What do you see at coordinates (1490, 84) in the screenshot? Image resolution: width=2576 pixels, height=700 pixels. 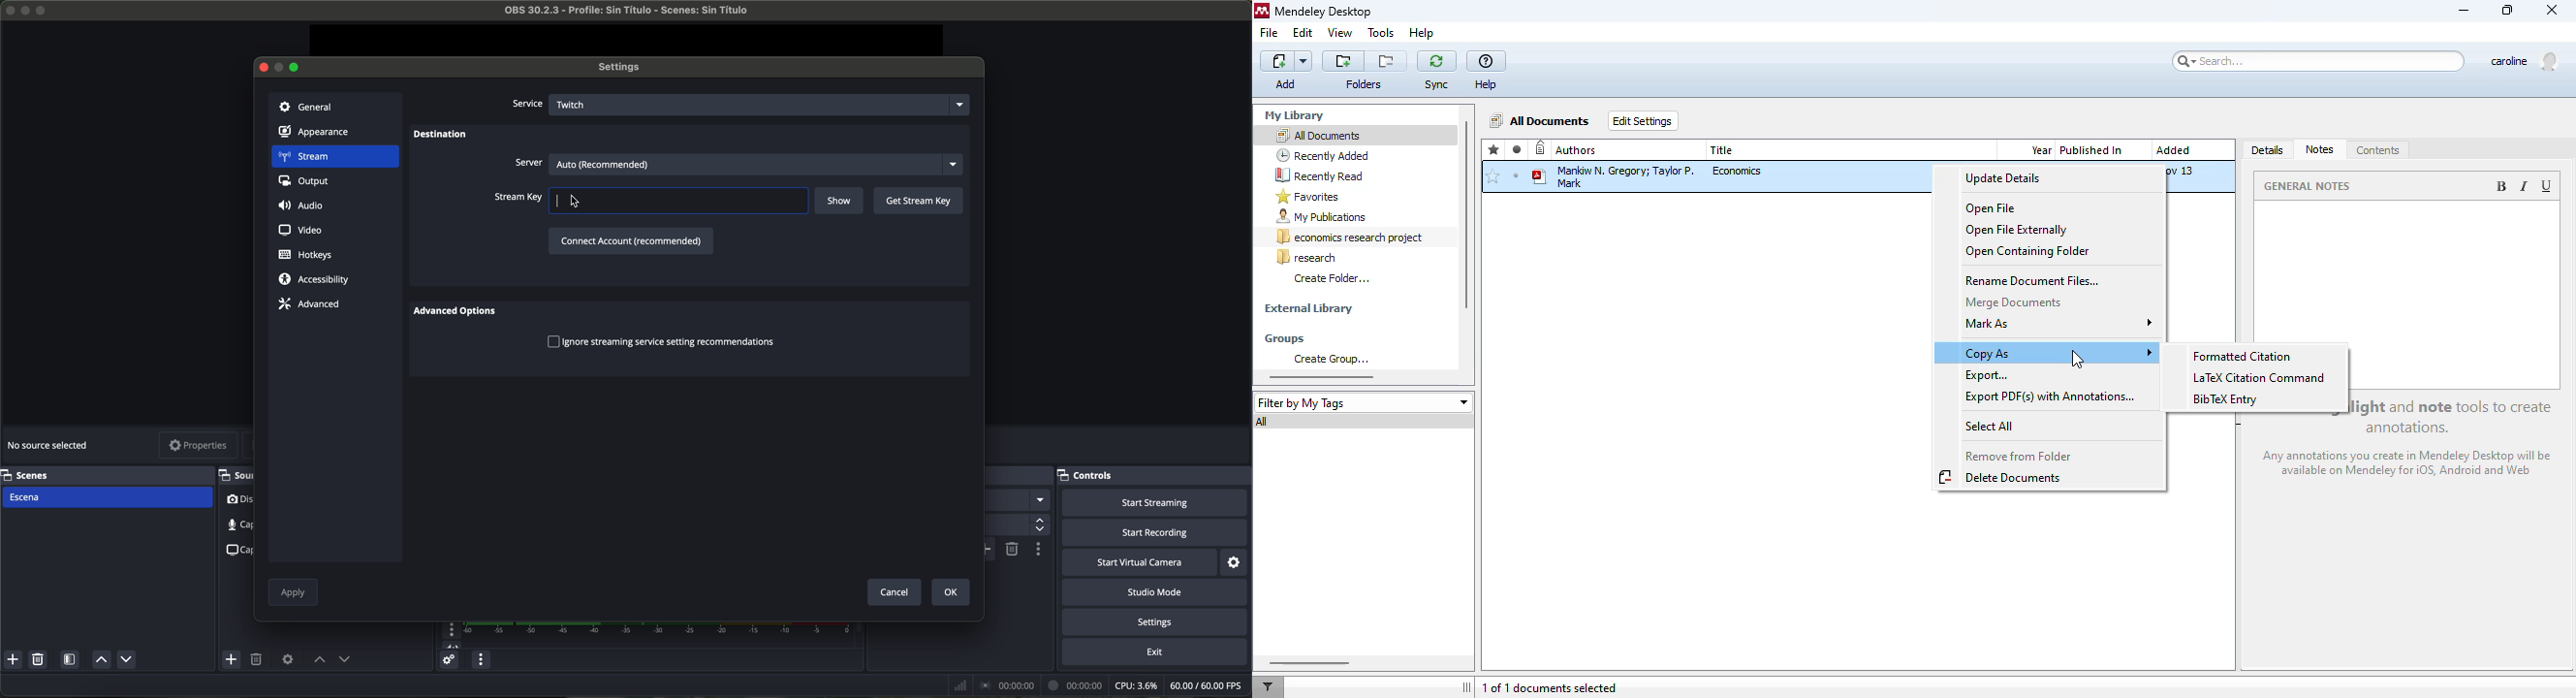 I see `Help` at bounding box center [1490, 84].